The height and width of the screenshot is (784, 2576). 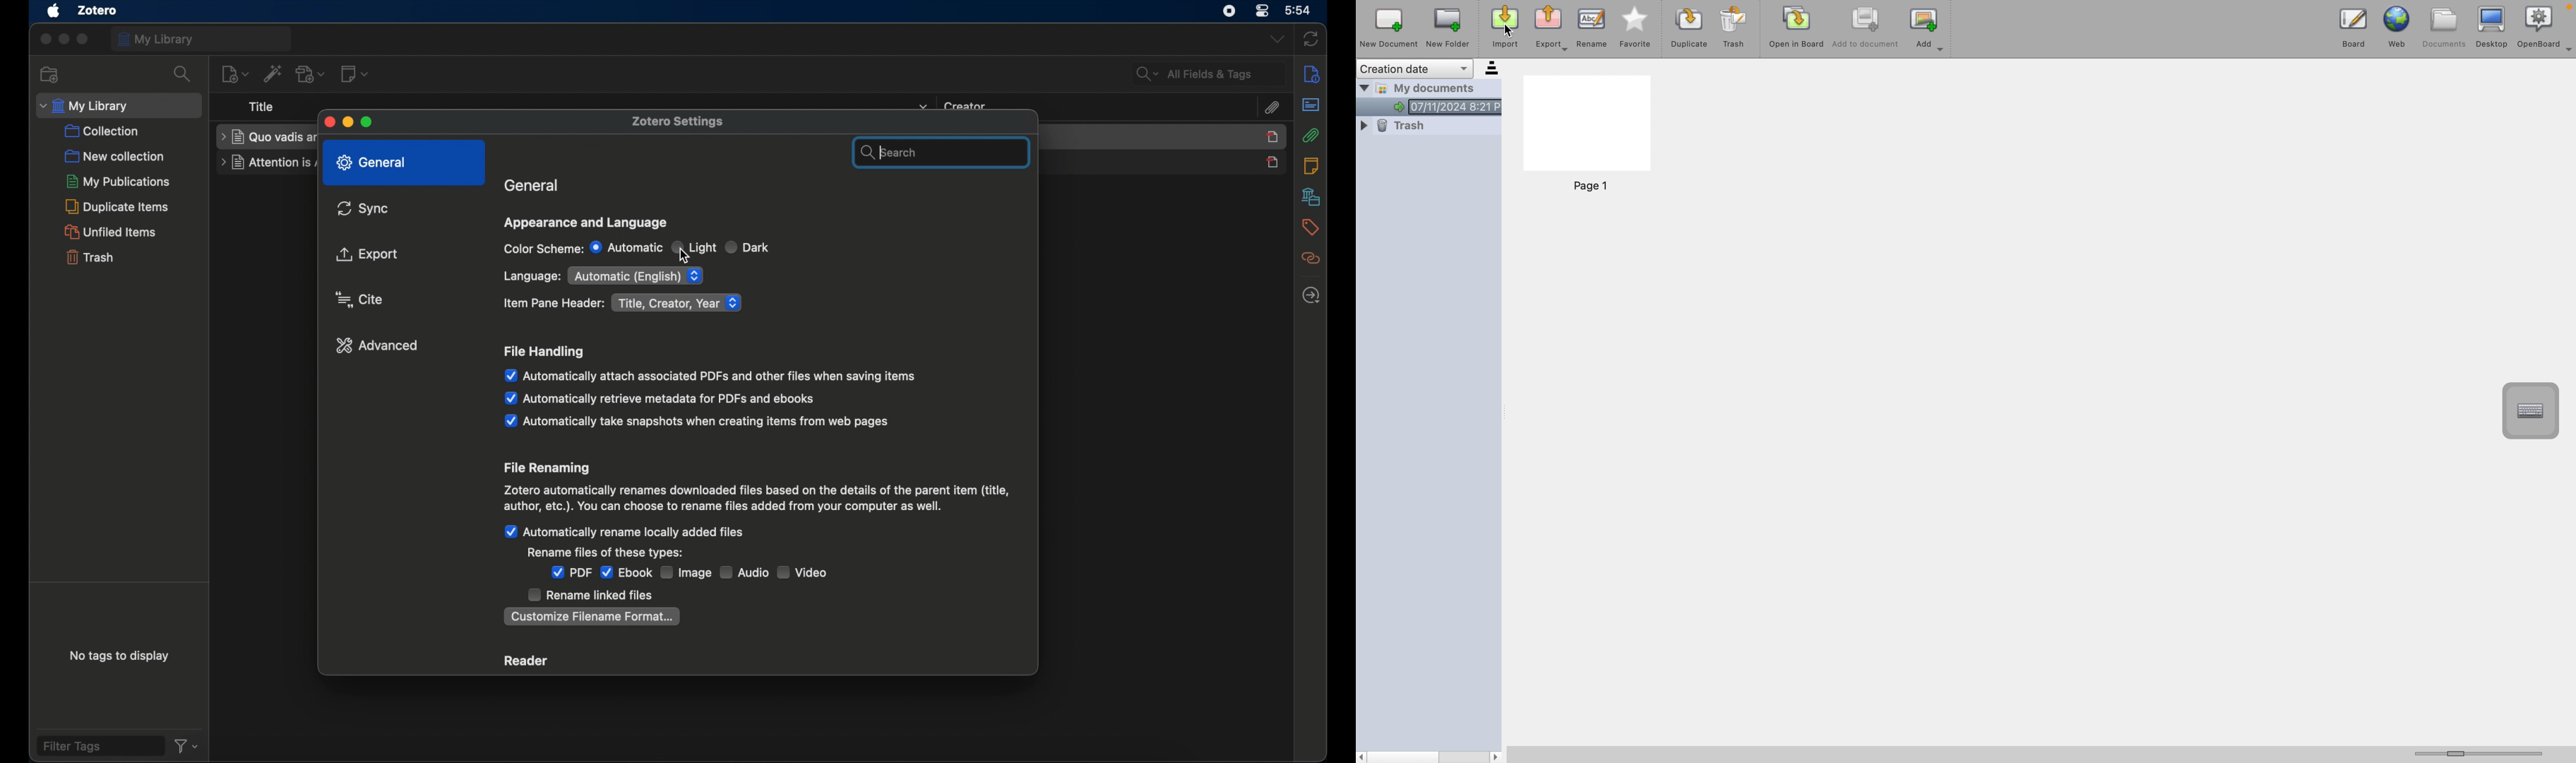 I want to click on export, so click(x=369, y=256).